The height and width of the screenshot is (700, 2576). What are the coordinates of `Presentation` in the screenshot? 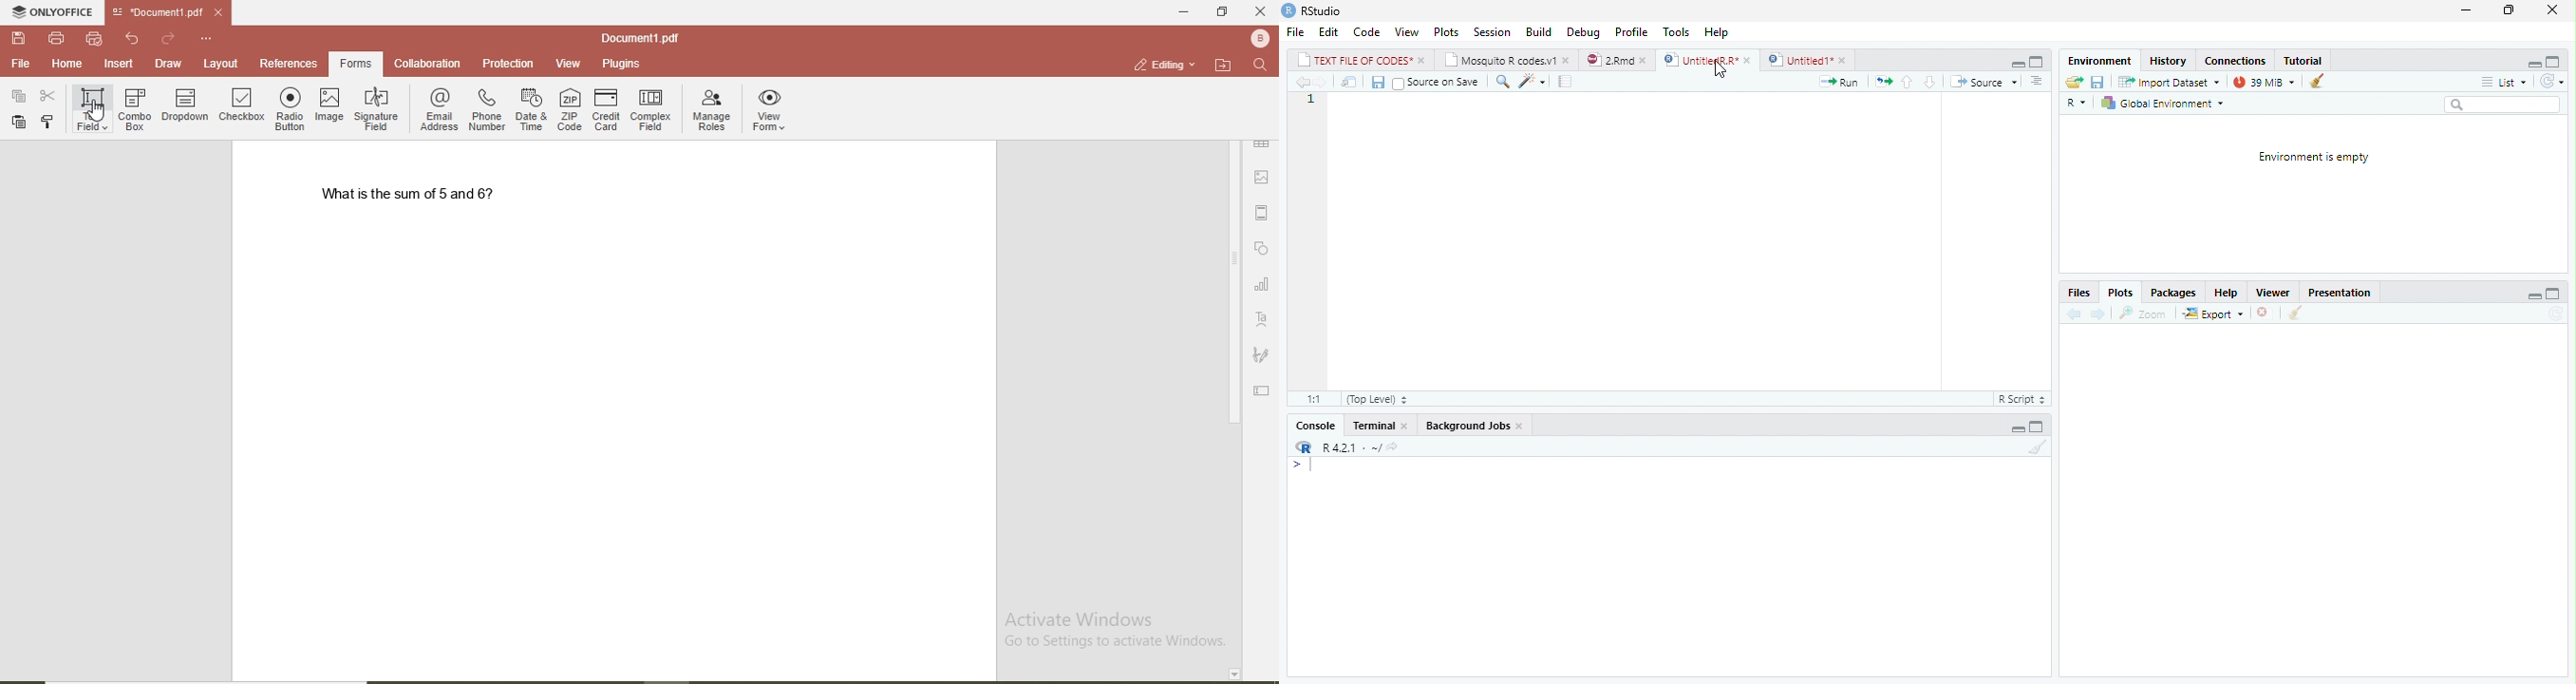 It's located at (2341, 291).